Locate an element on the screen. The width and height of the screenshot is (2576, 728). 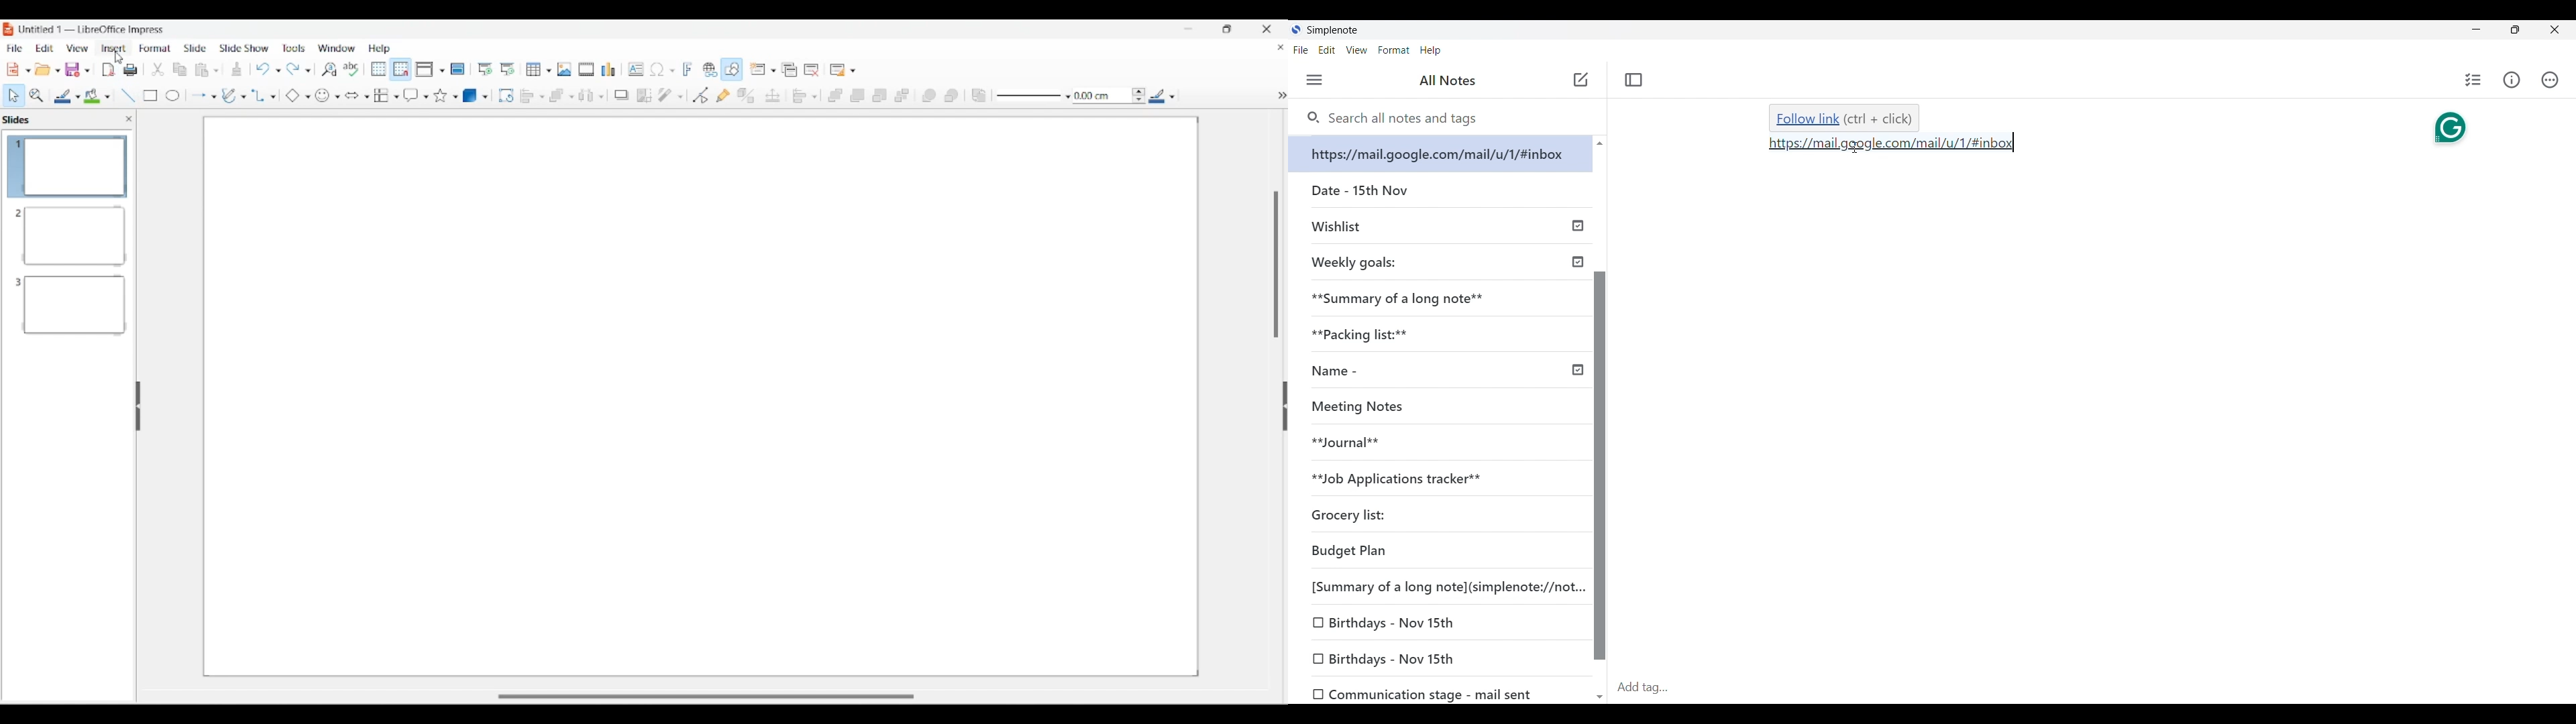
Actions is located at coordinates (2550, 80).